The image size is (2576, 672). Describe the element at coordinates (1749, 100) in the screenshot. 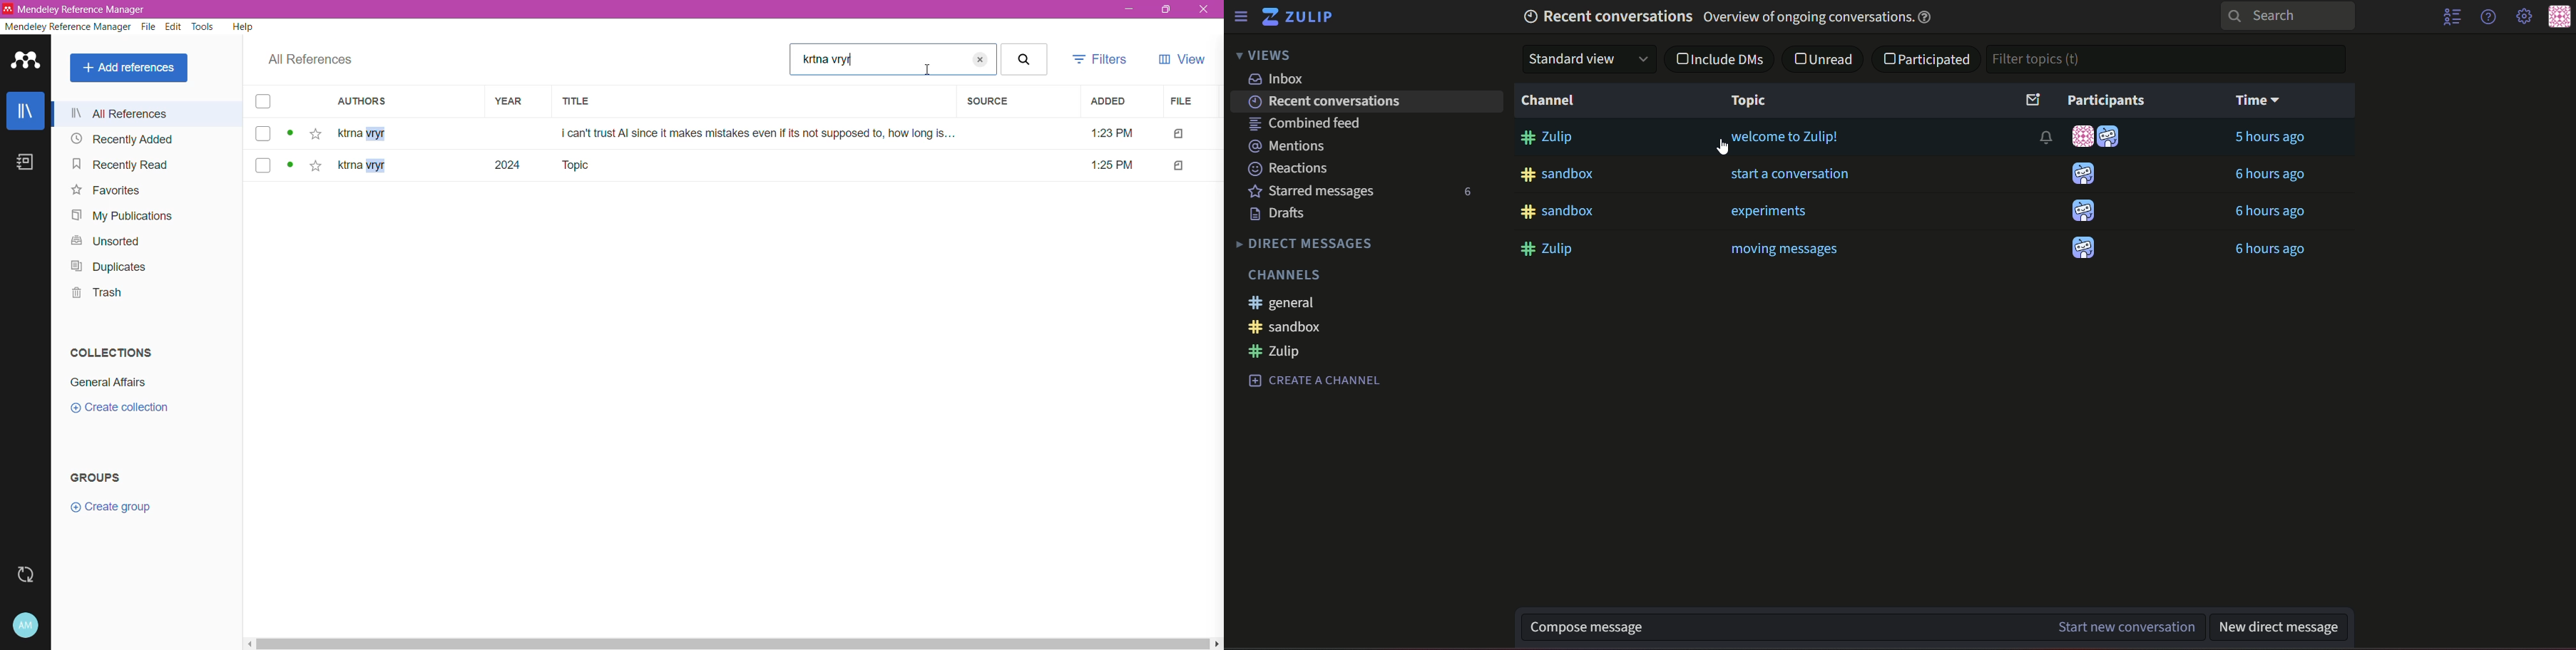

I see `Topic` at that location.